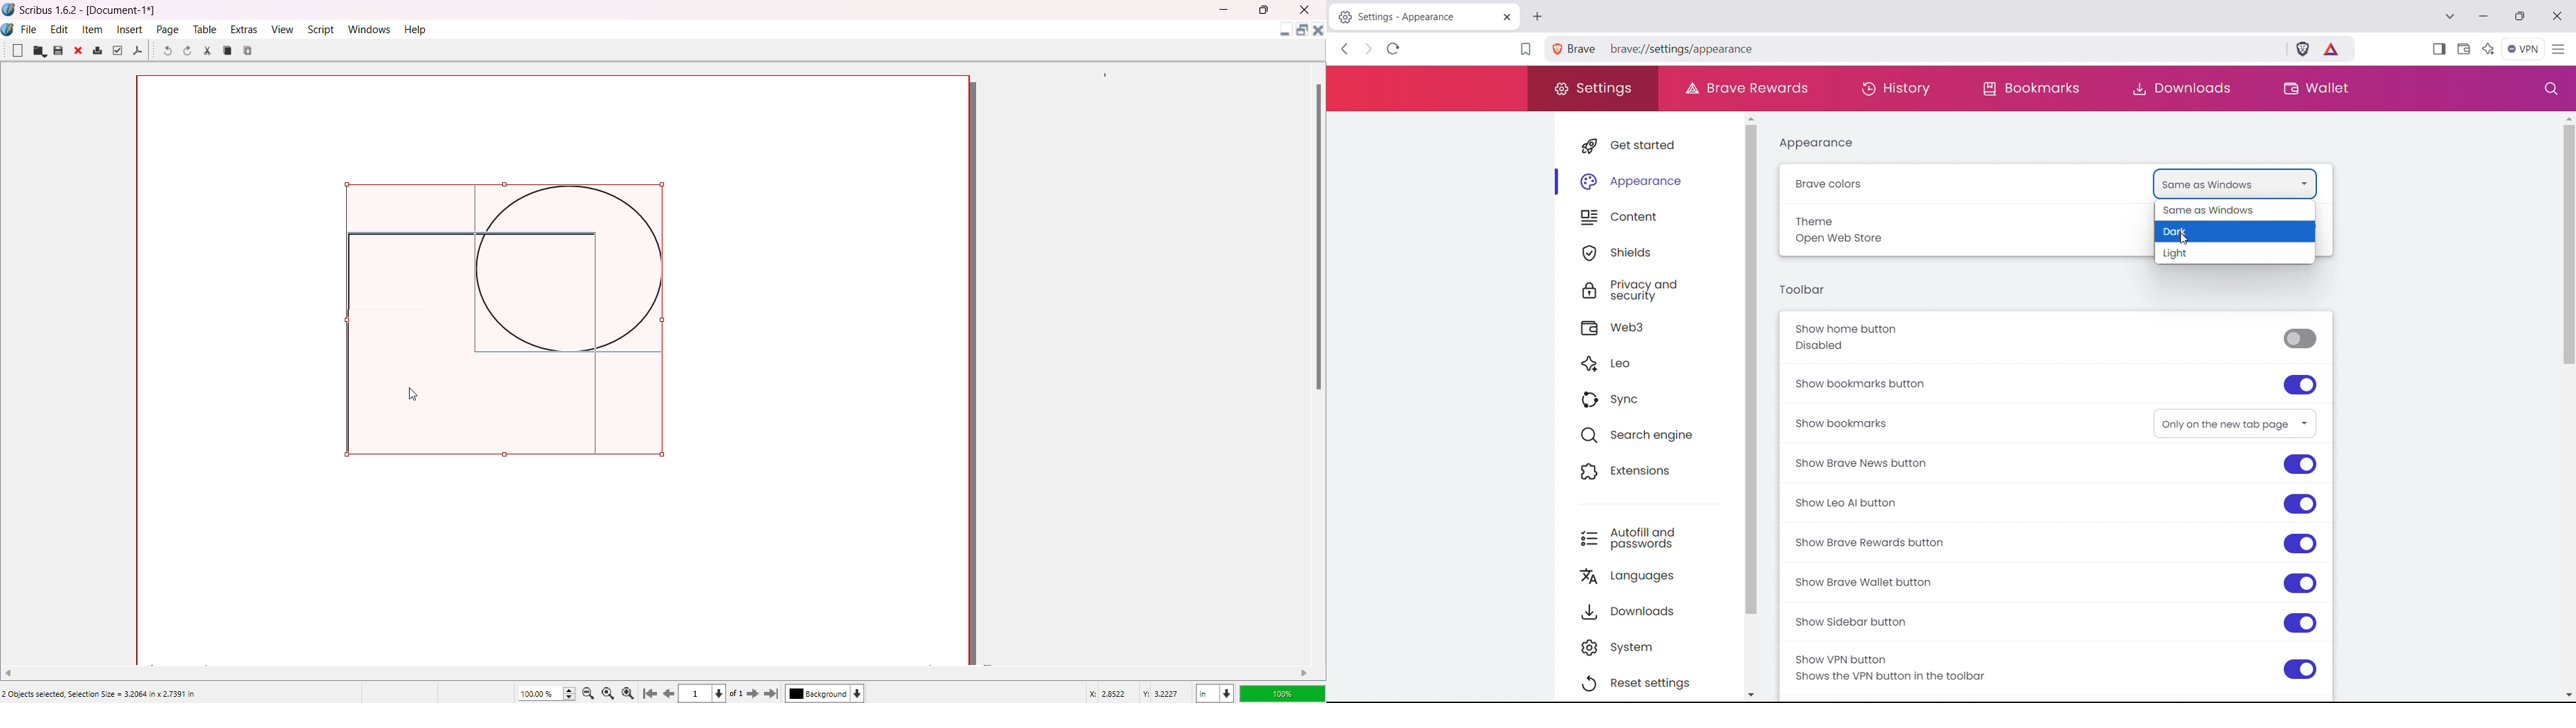 This screenshot has width=2576, height=728. Describe the element at coordinates (138, 51) in the screenshot. I see `Save as PDF` at that location.